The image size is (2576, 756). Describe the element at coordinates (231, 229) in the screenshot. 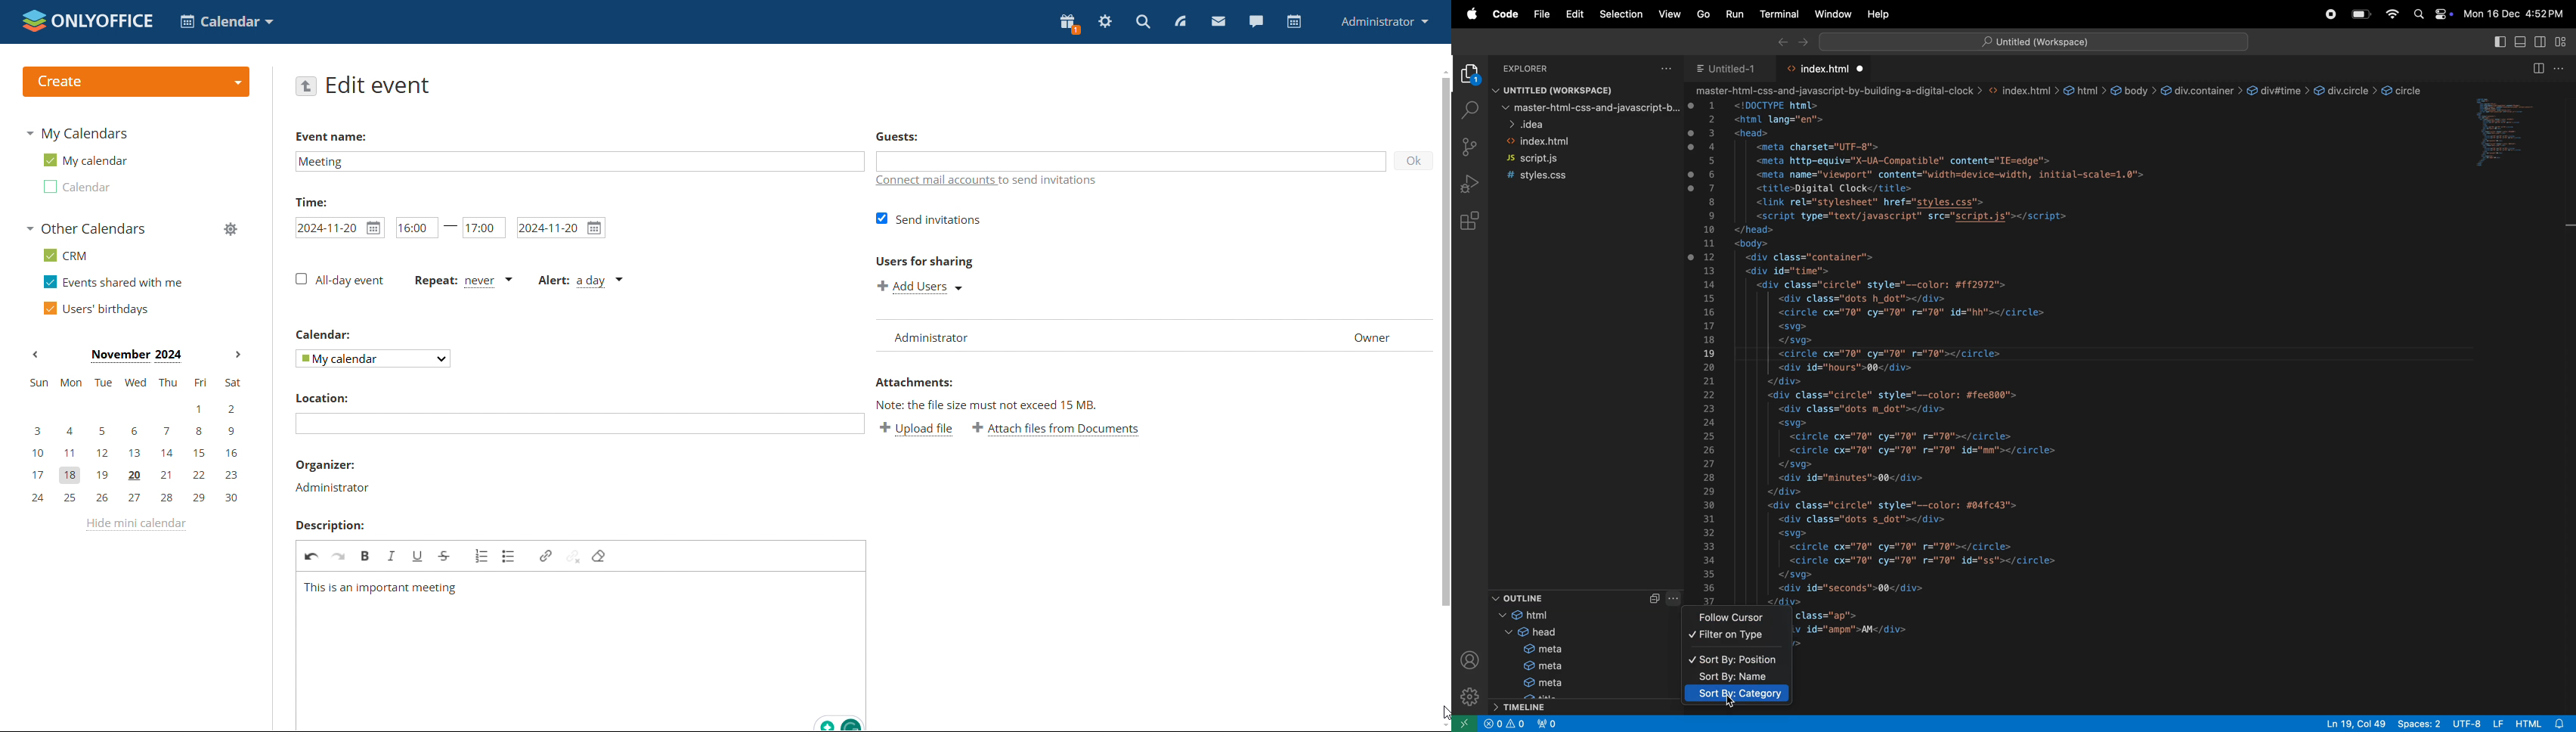

I see `manage` at that location.